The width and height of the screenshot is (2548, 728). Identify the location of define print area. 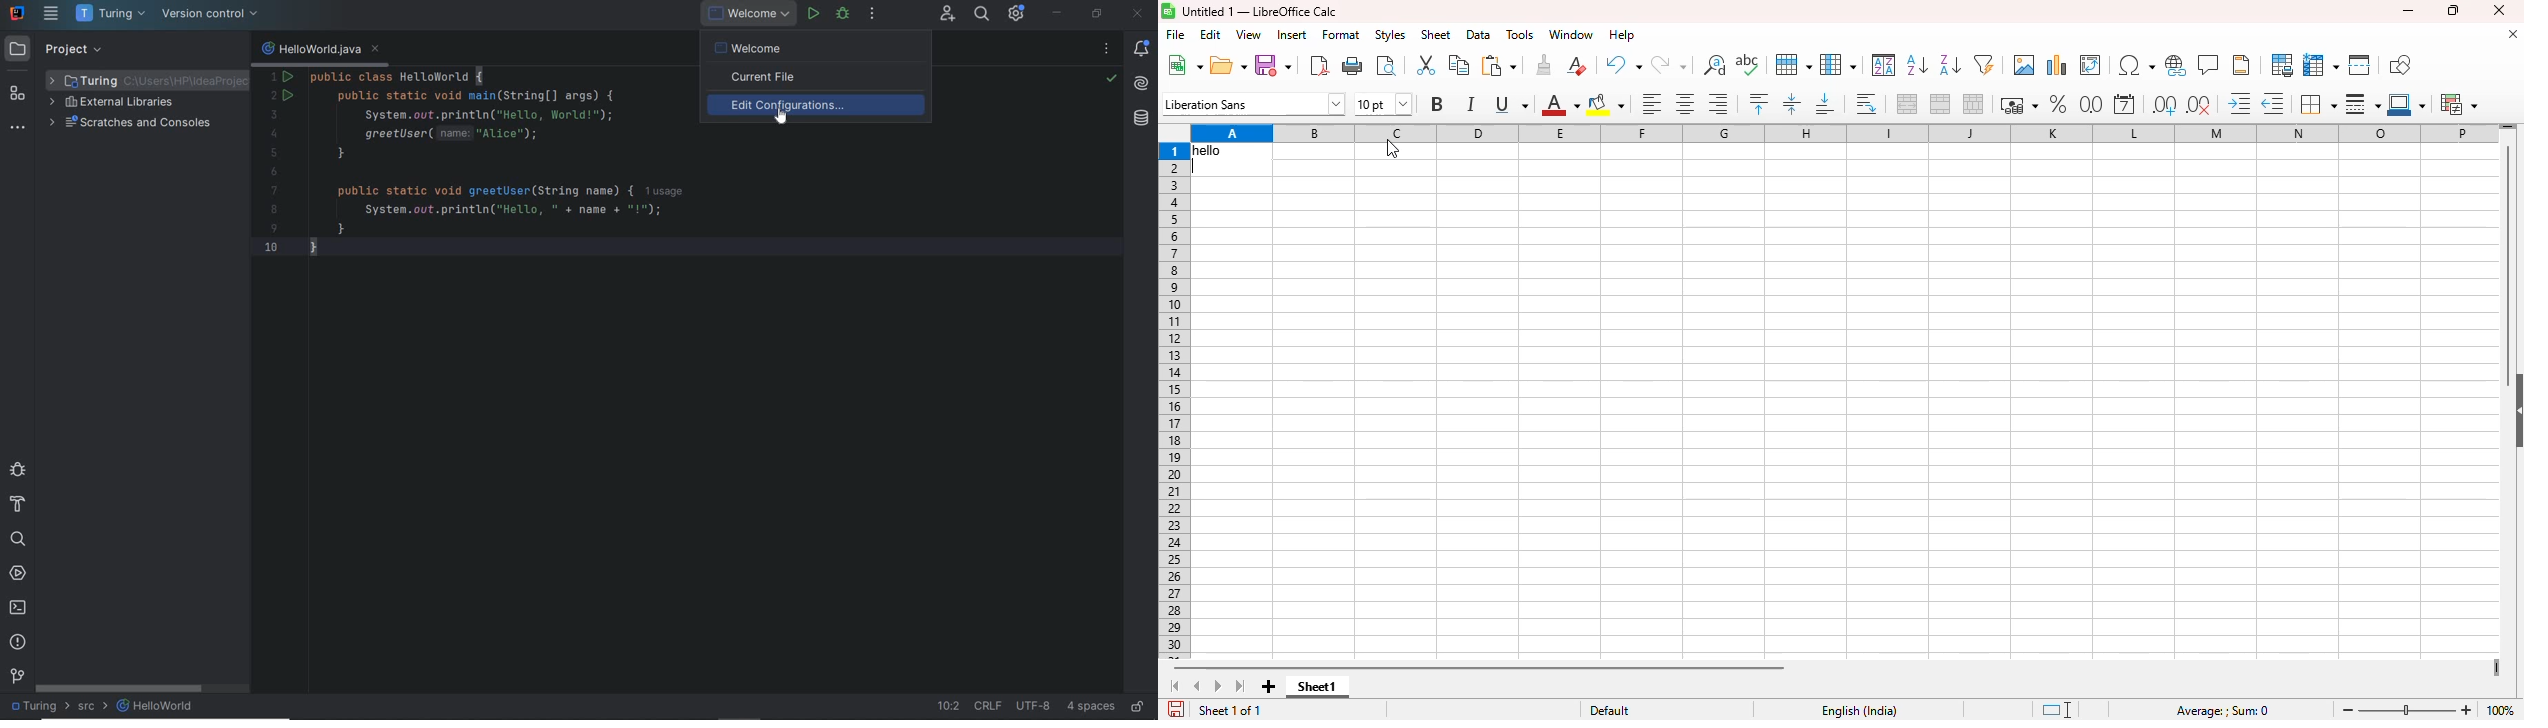
(2282, 65).